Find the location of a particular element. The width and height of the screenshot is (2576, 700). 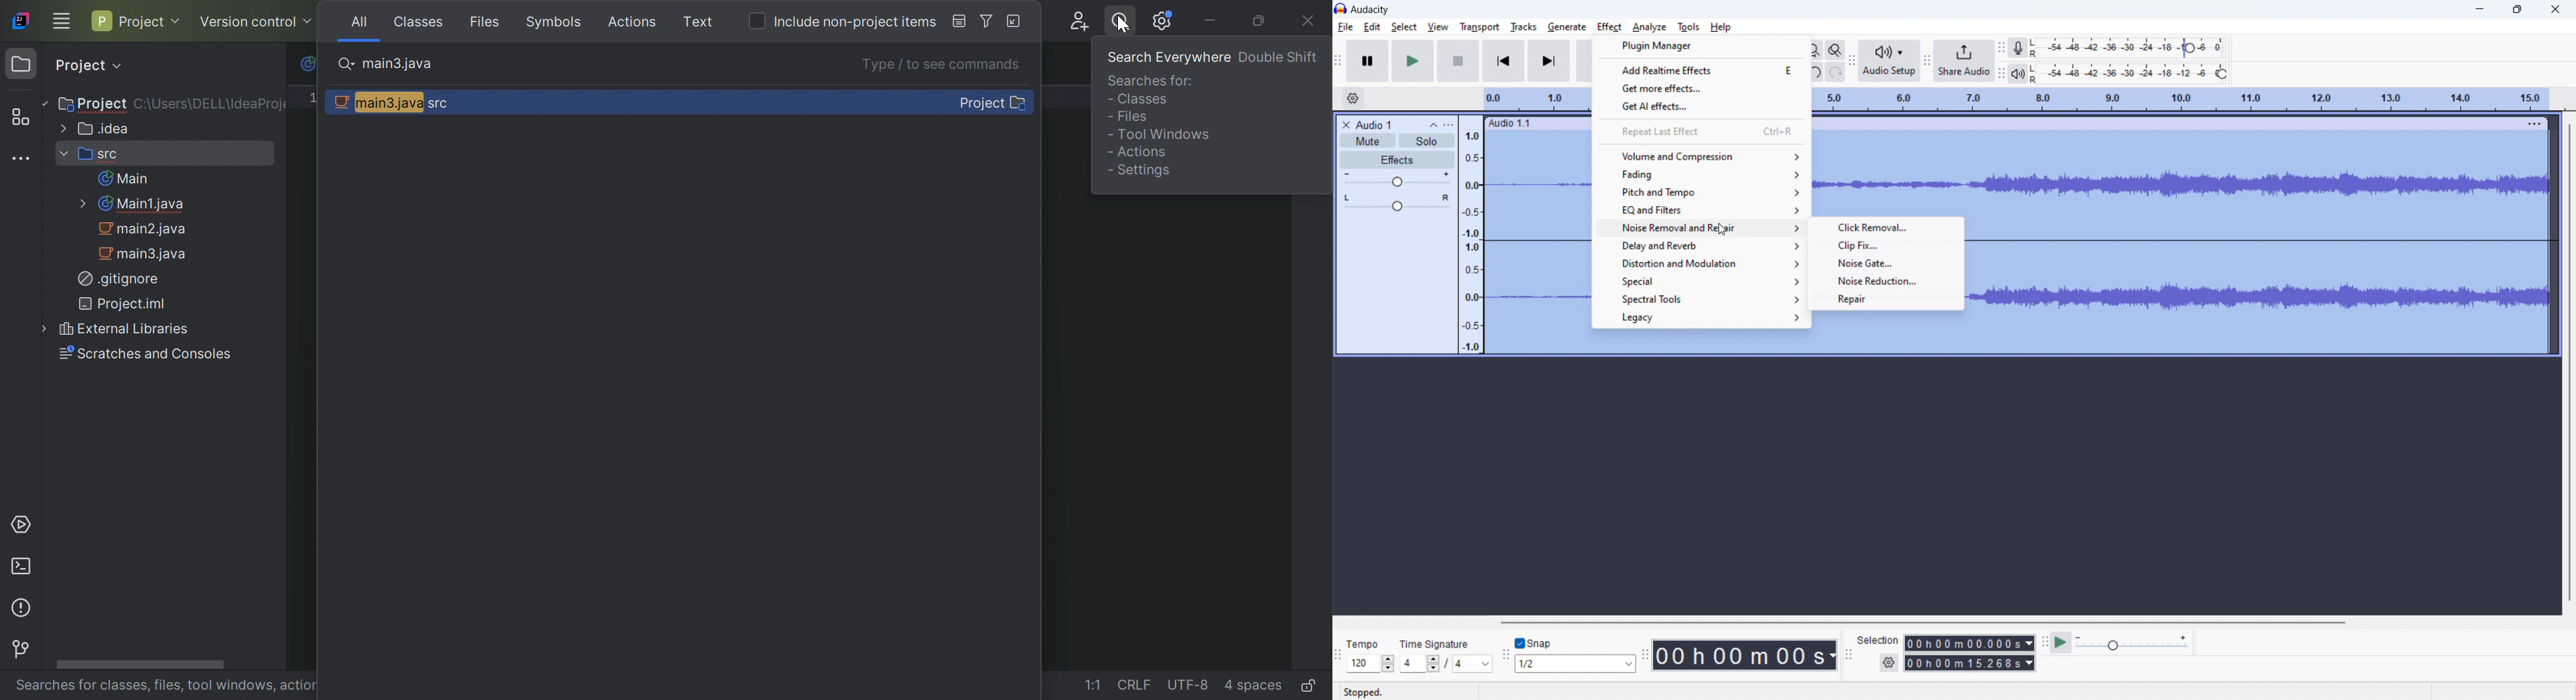

Filter is located at coordinates (988, 23).